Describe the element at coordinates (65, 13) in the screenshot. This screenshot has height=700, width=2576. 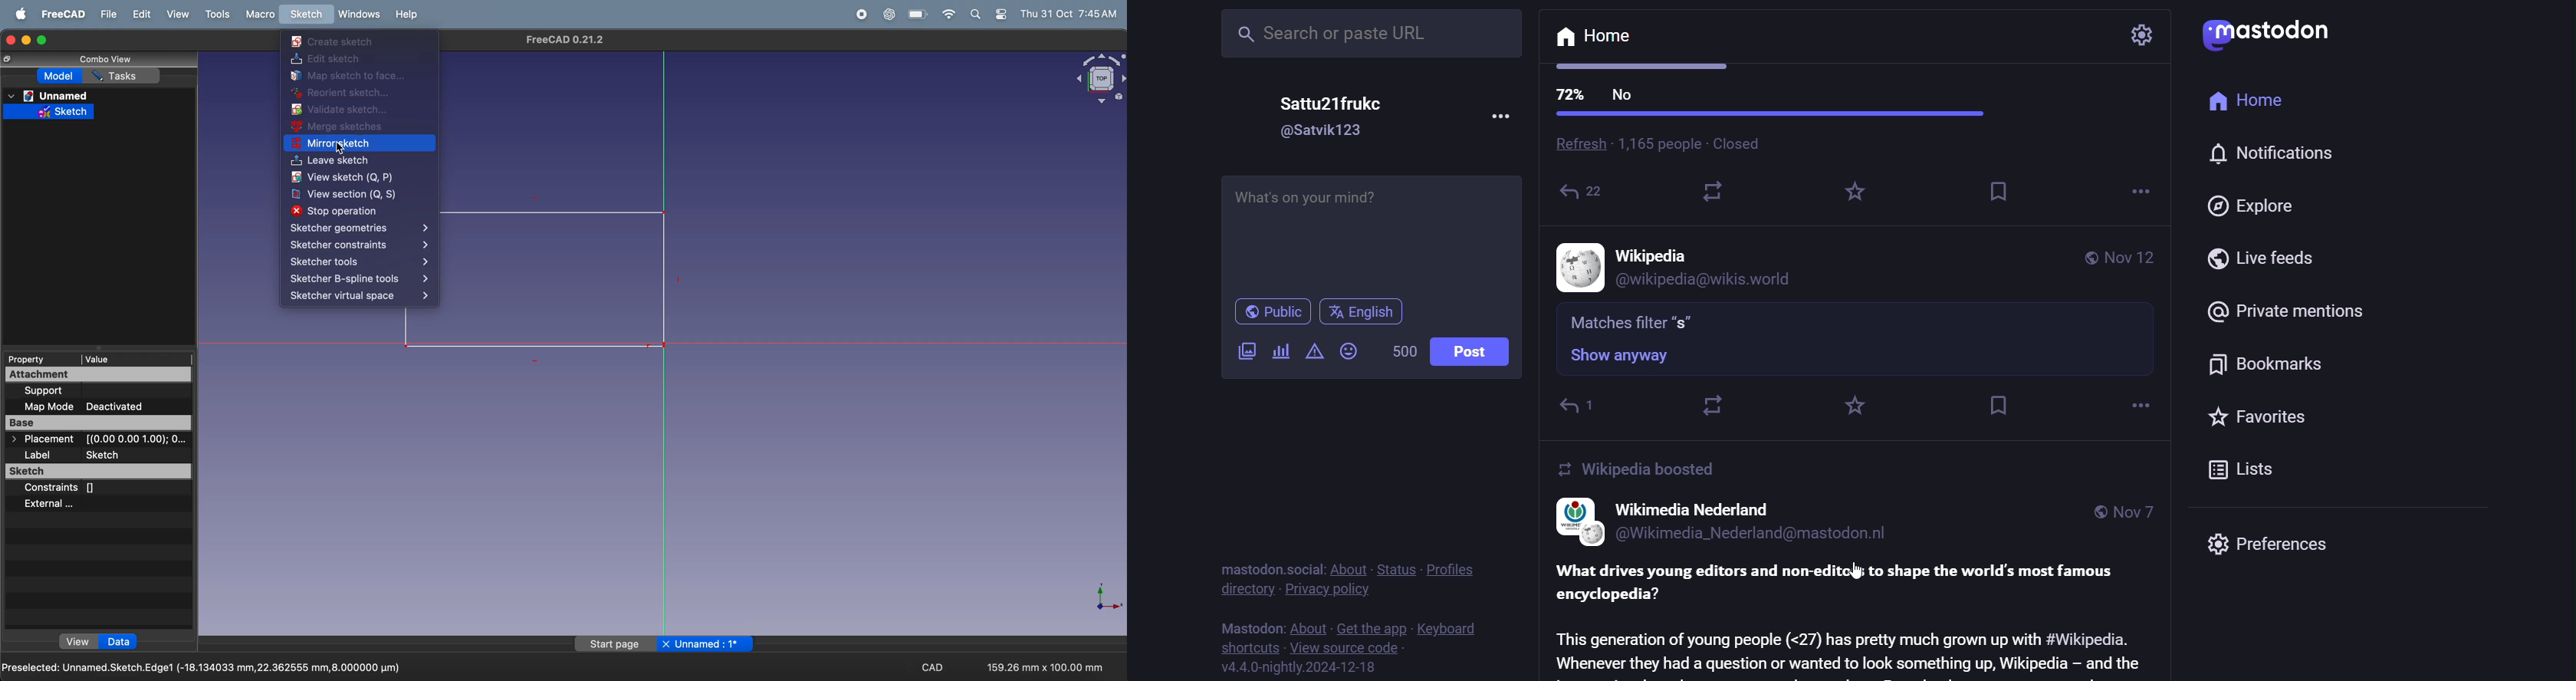
I see `freecad` at that location.